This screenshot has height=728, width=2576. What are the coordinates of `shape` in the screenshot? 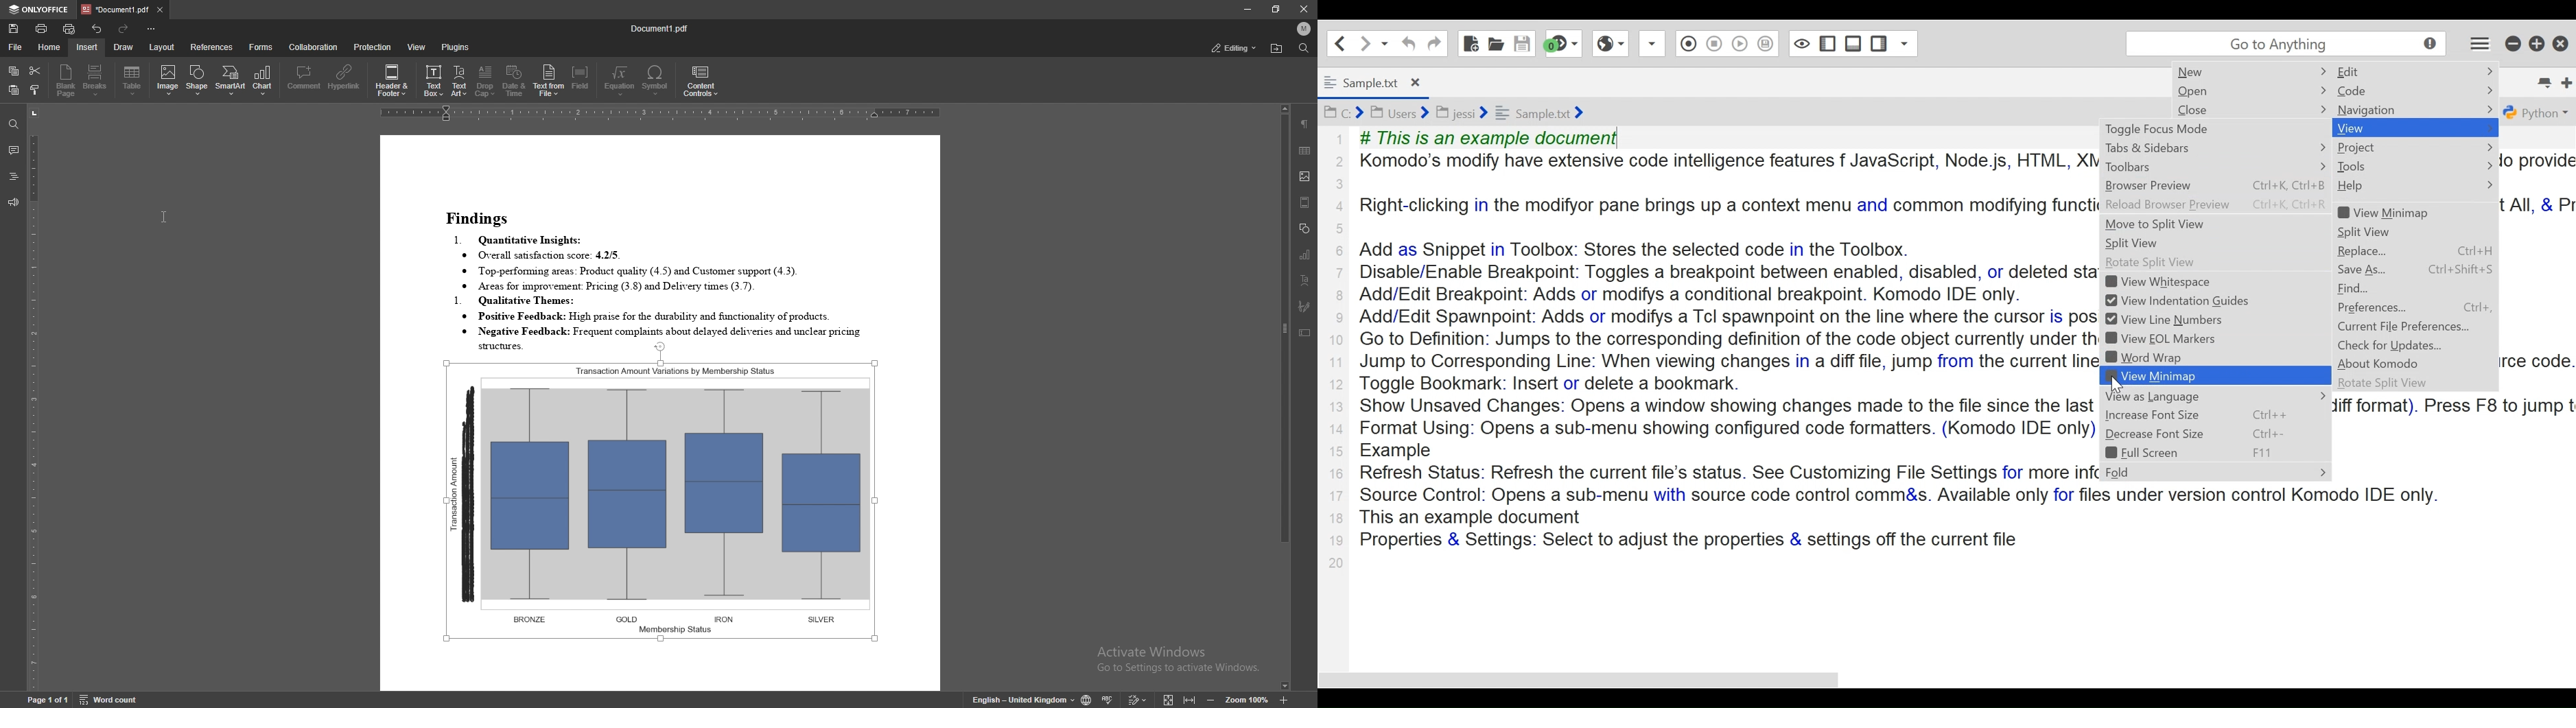 It's located at (198, 76).